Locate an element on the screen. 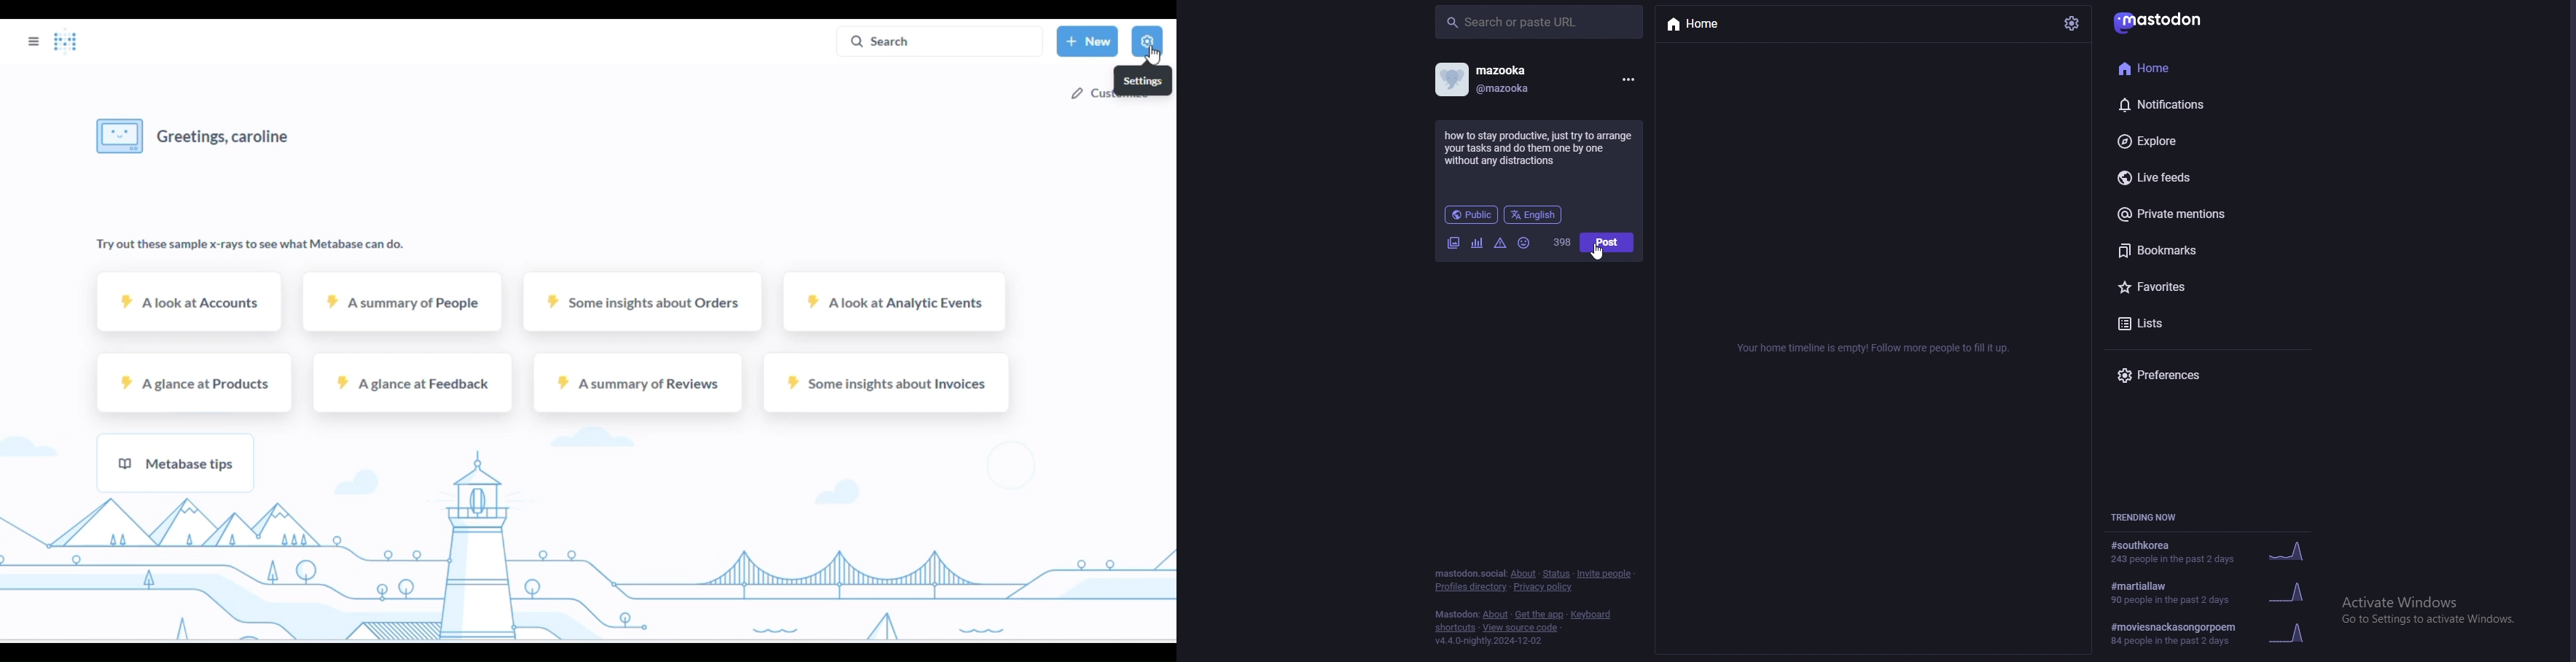  word limit is located at coordinates (1564, 243).